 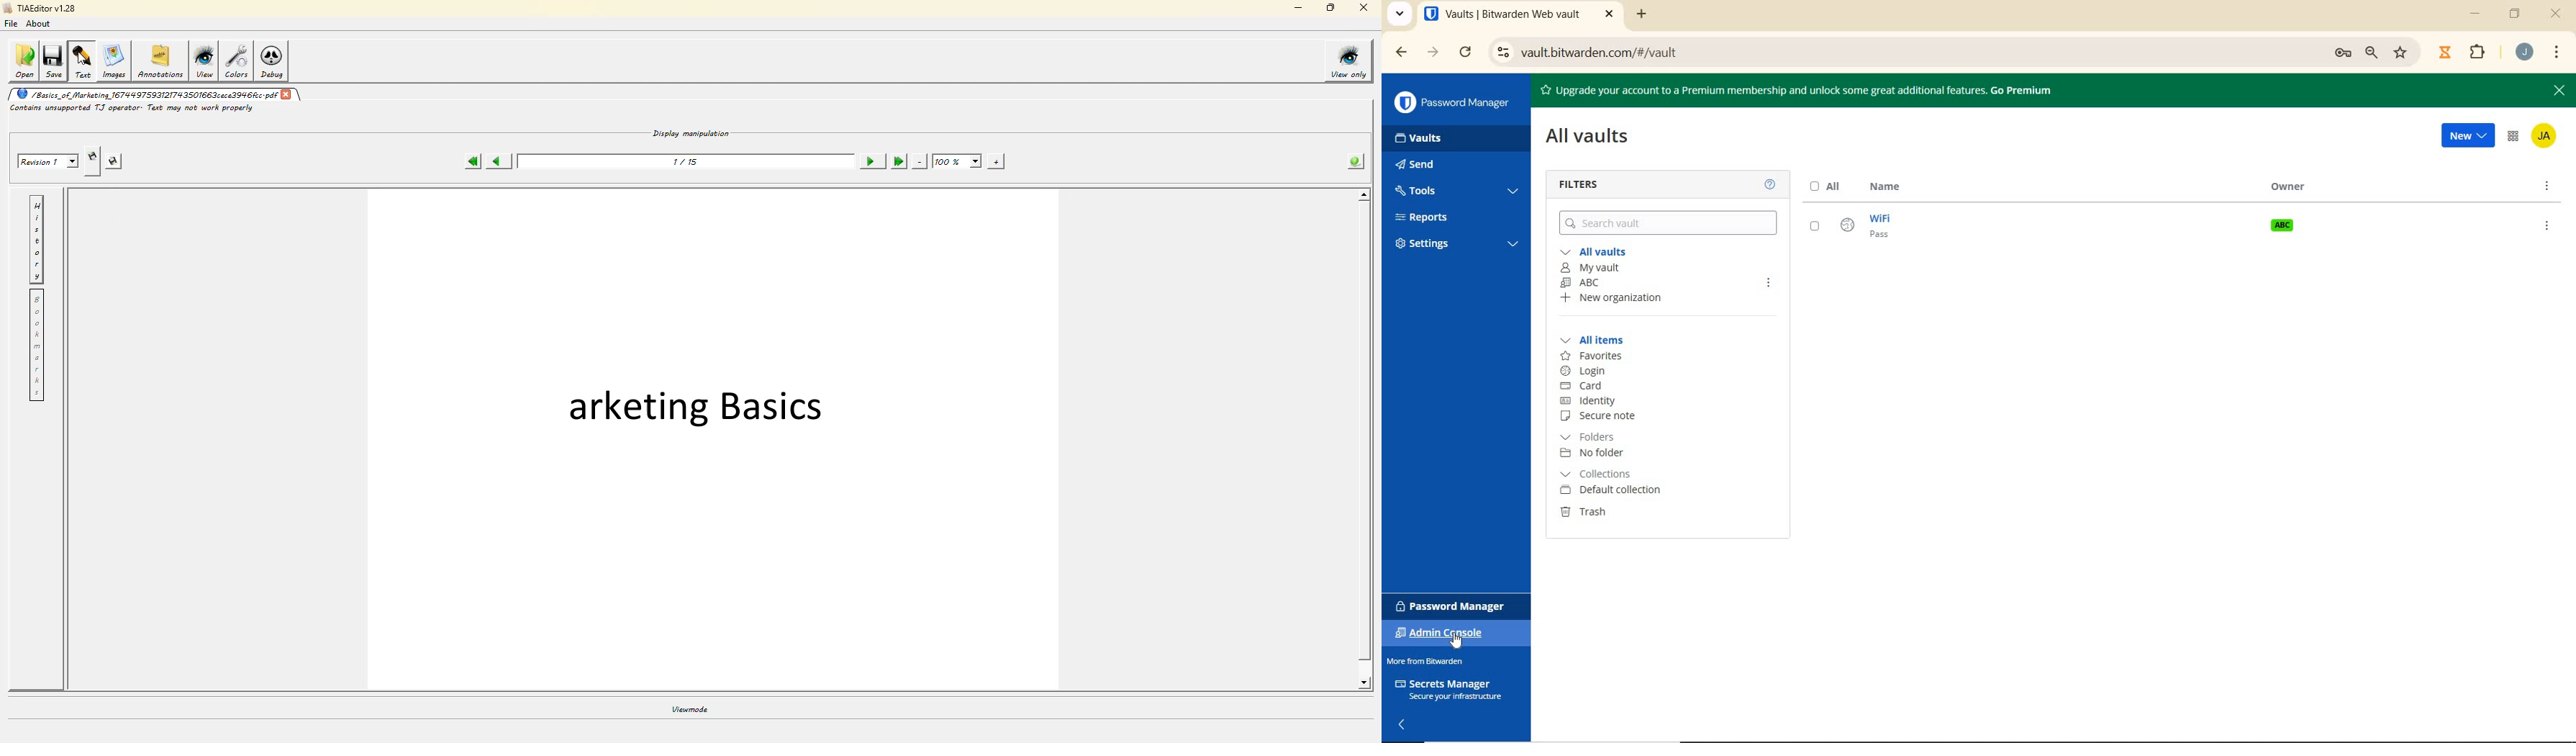 What do you see at coordinates (2557, 14) in the screenshot?
I see `CLOSE` at bounding box center [2557, 14].